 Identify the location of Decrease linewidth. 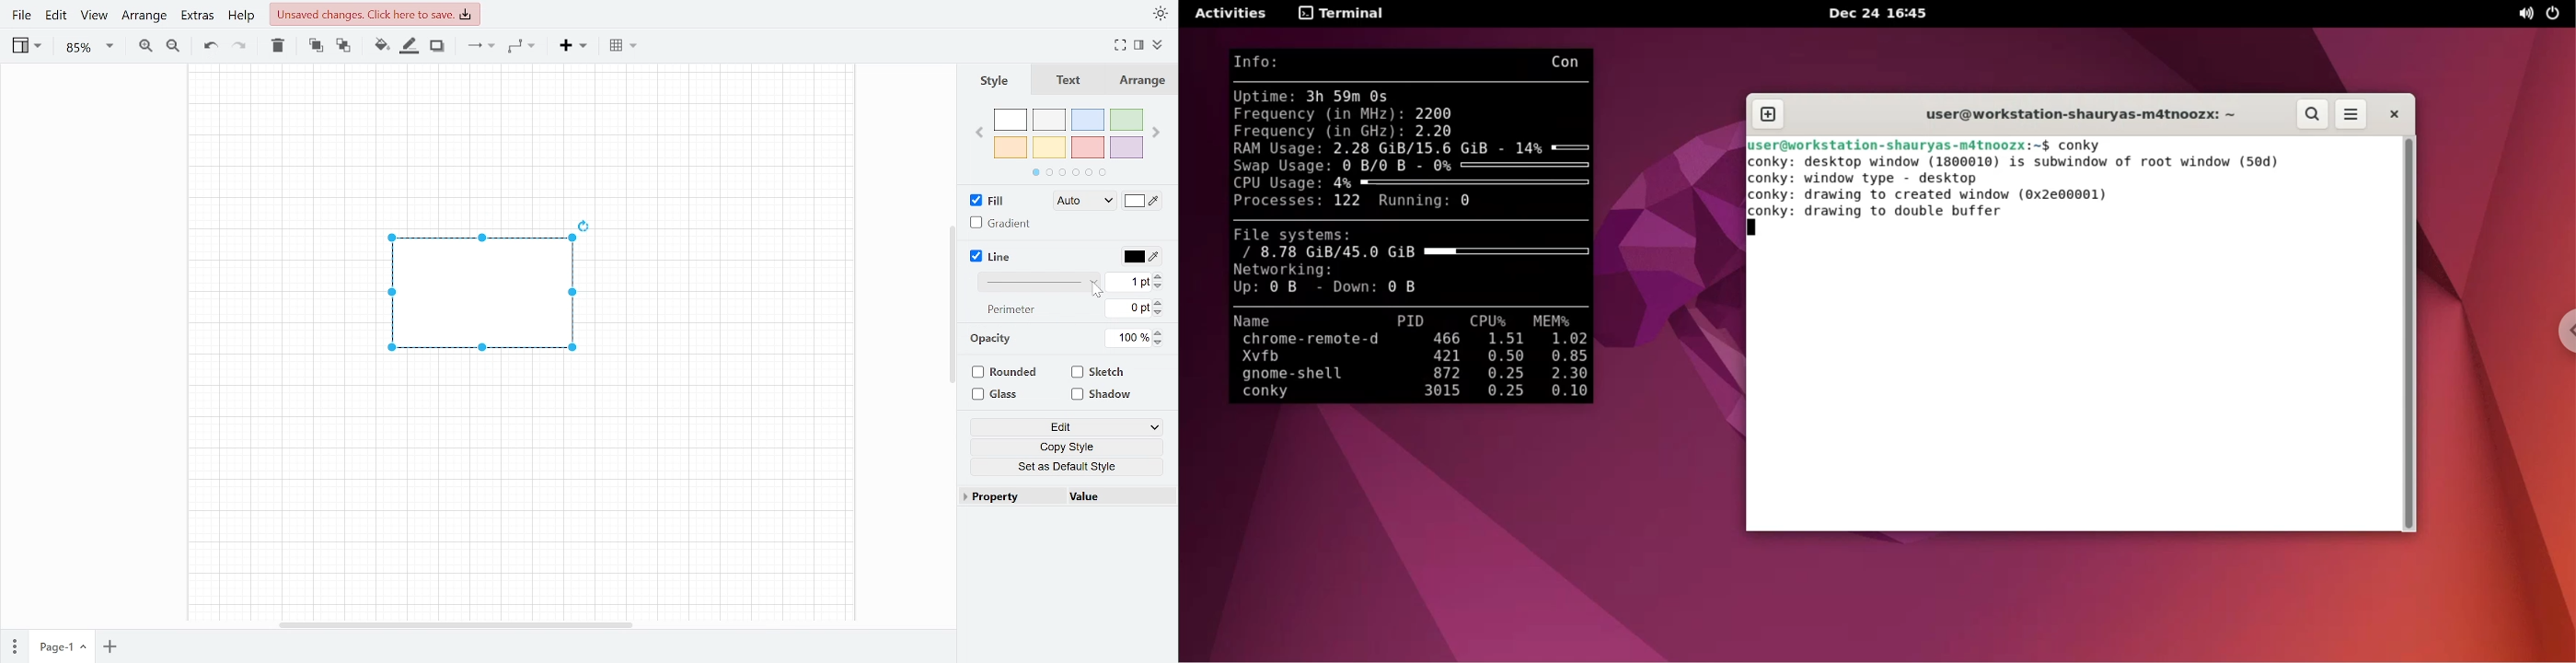
(1160, 286).